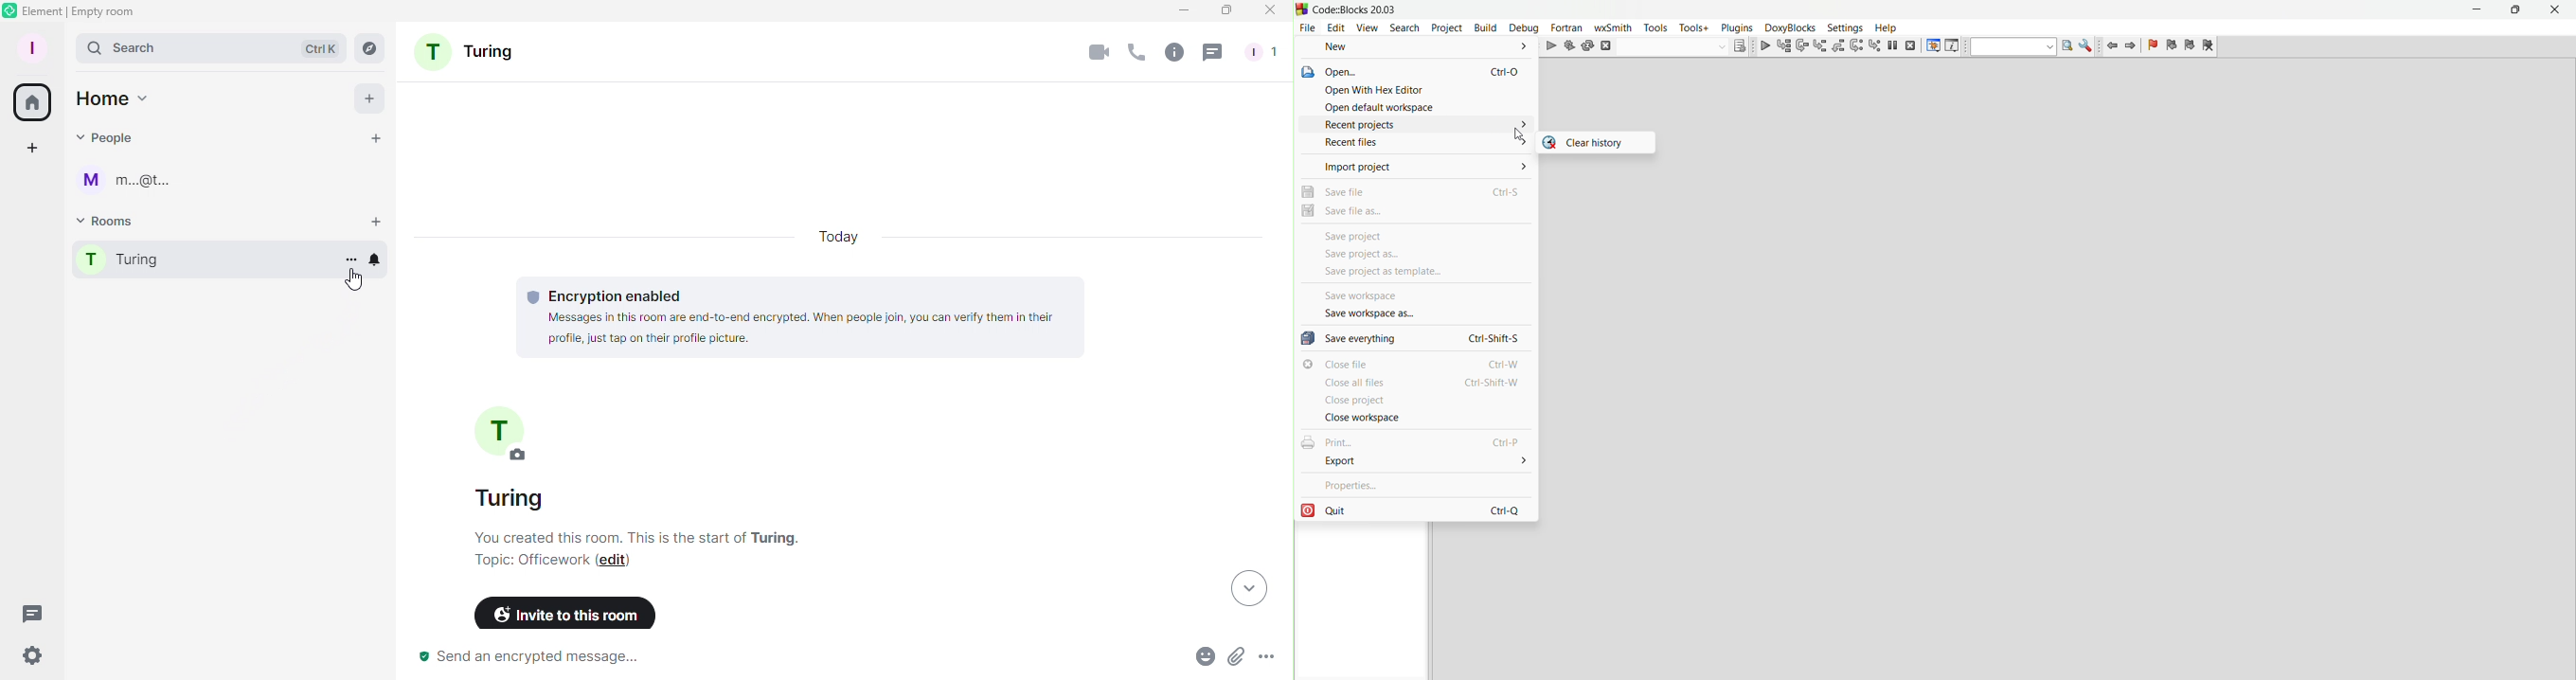  What do you see at coordinates (2109, 47) in the screenshot?
I see `jump back ` at bounding box center [2109, 47].